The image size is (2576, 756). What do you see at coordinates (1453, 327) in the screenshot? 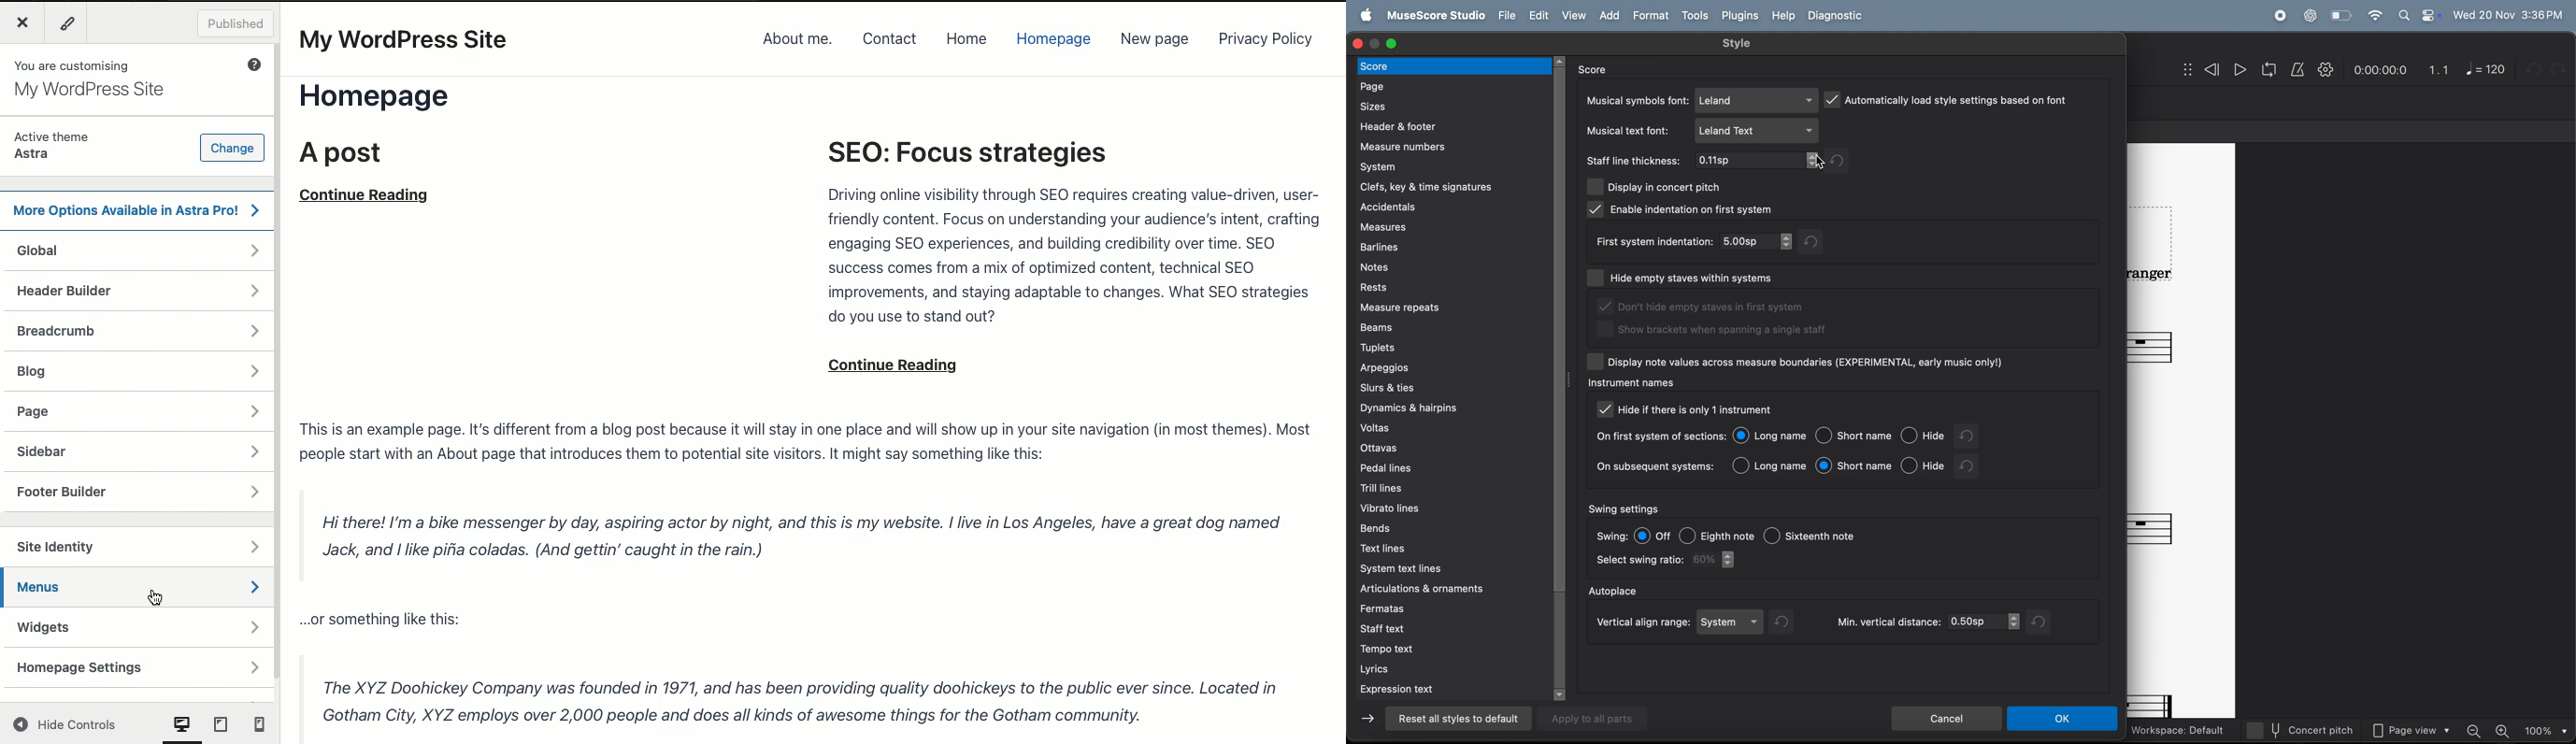
I see `beams` at bounding box center [1453, 327].